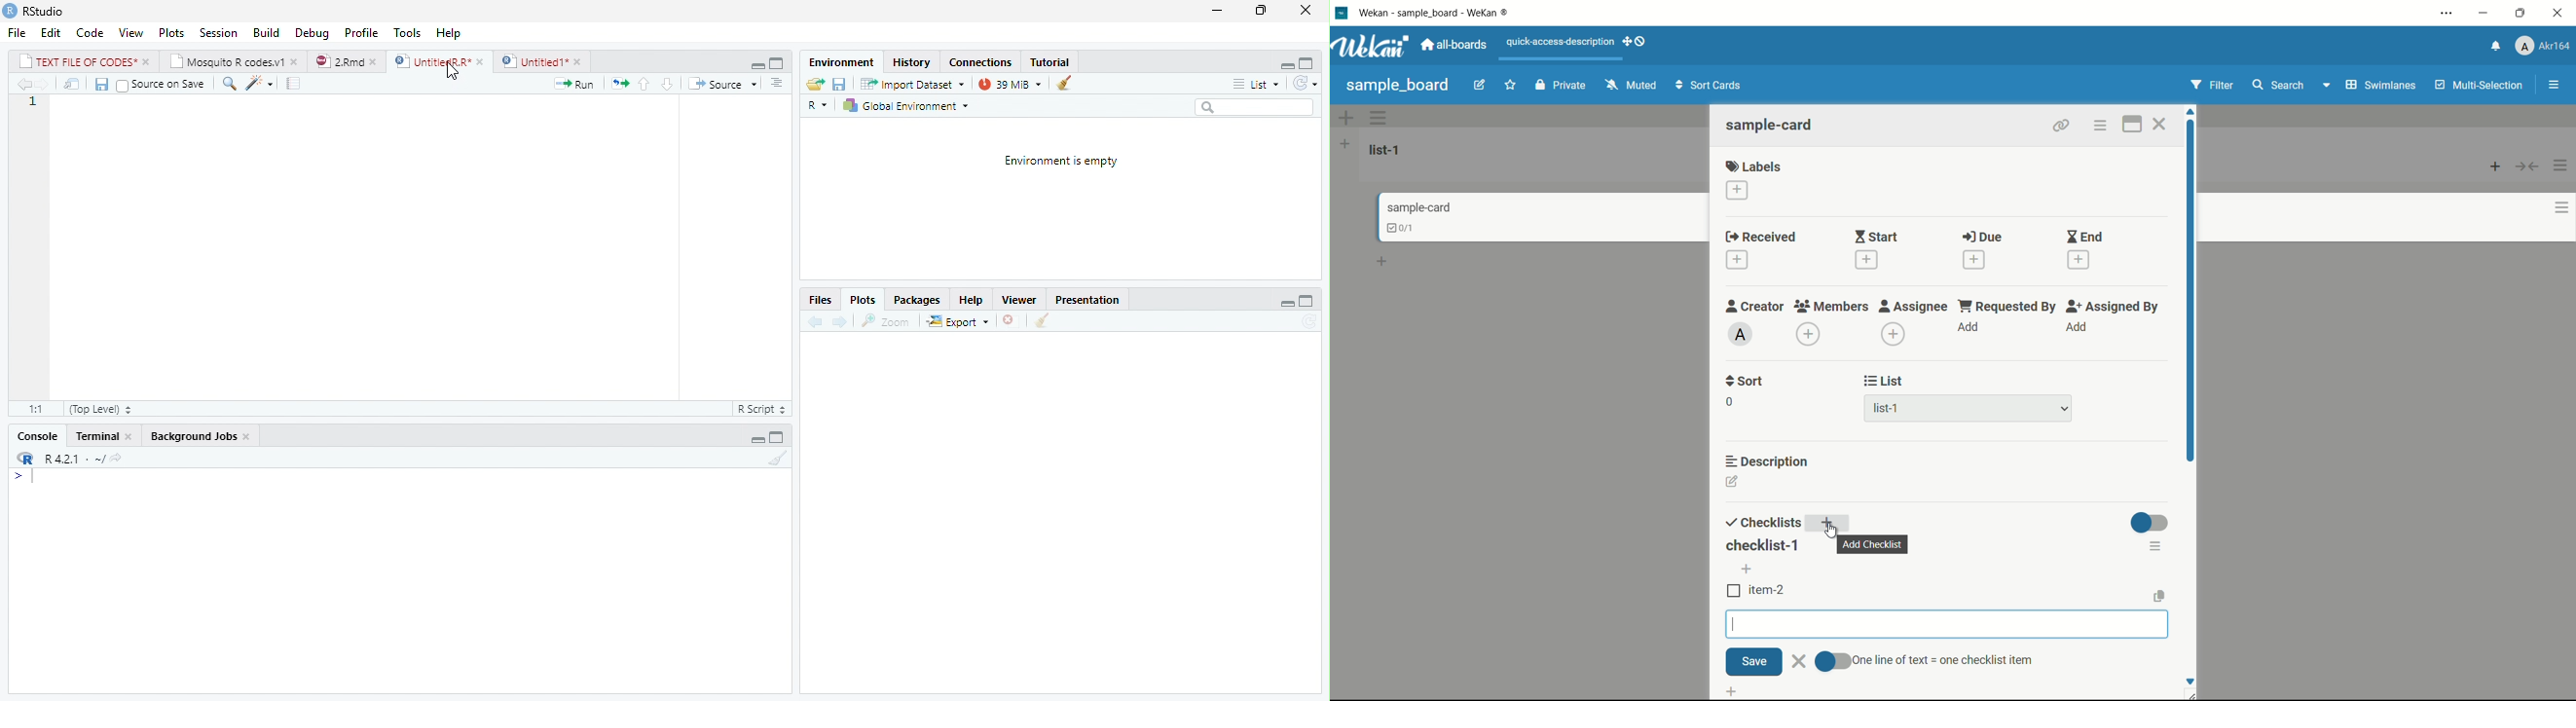 This screenshot has width=2576, height=728. What do you see at coordinates (1636, 40) in the screenshot?
I see `show-desktop-drag-handles` at bounding box center [1636, 40].